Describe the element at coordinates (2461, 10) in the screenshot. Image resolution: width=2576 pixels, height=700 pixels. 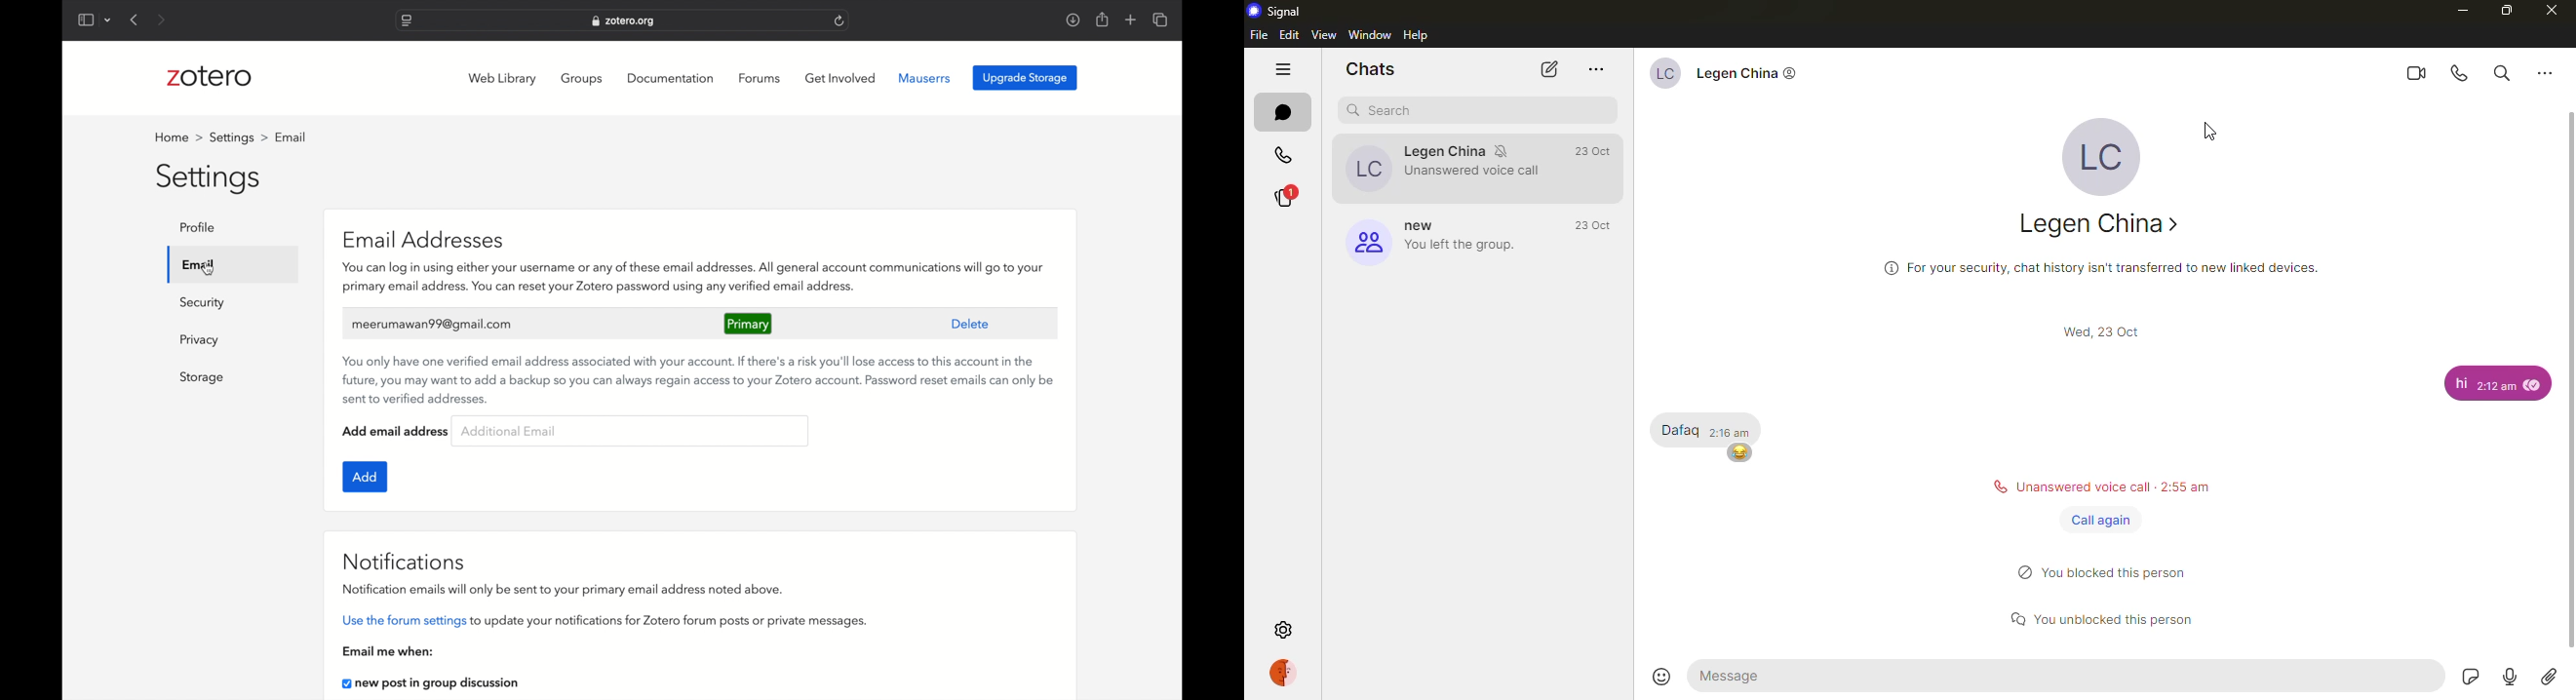
I see `minimize` at that location.